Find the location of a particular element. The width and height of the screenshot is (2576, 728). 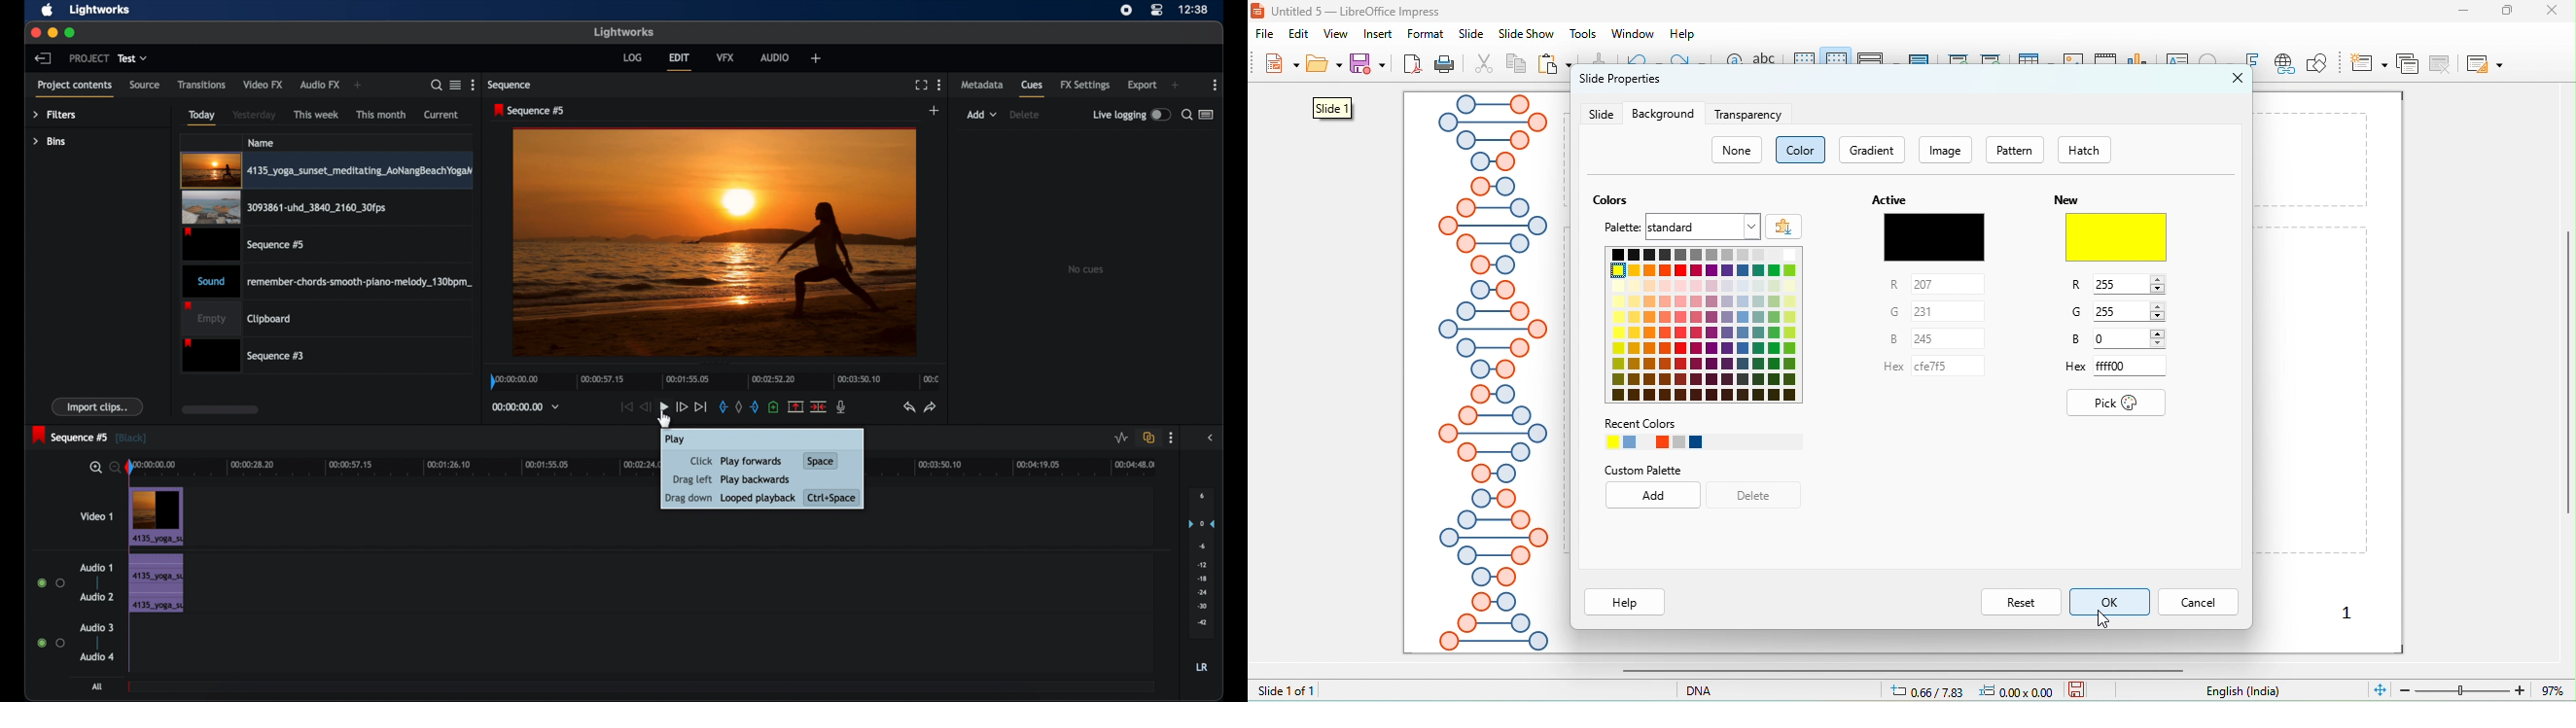

media is located at coordinates (2106, 61).